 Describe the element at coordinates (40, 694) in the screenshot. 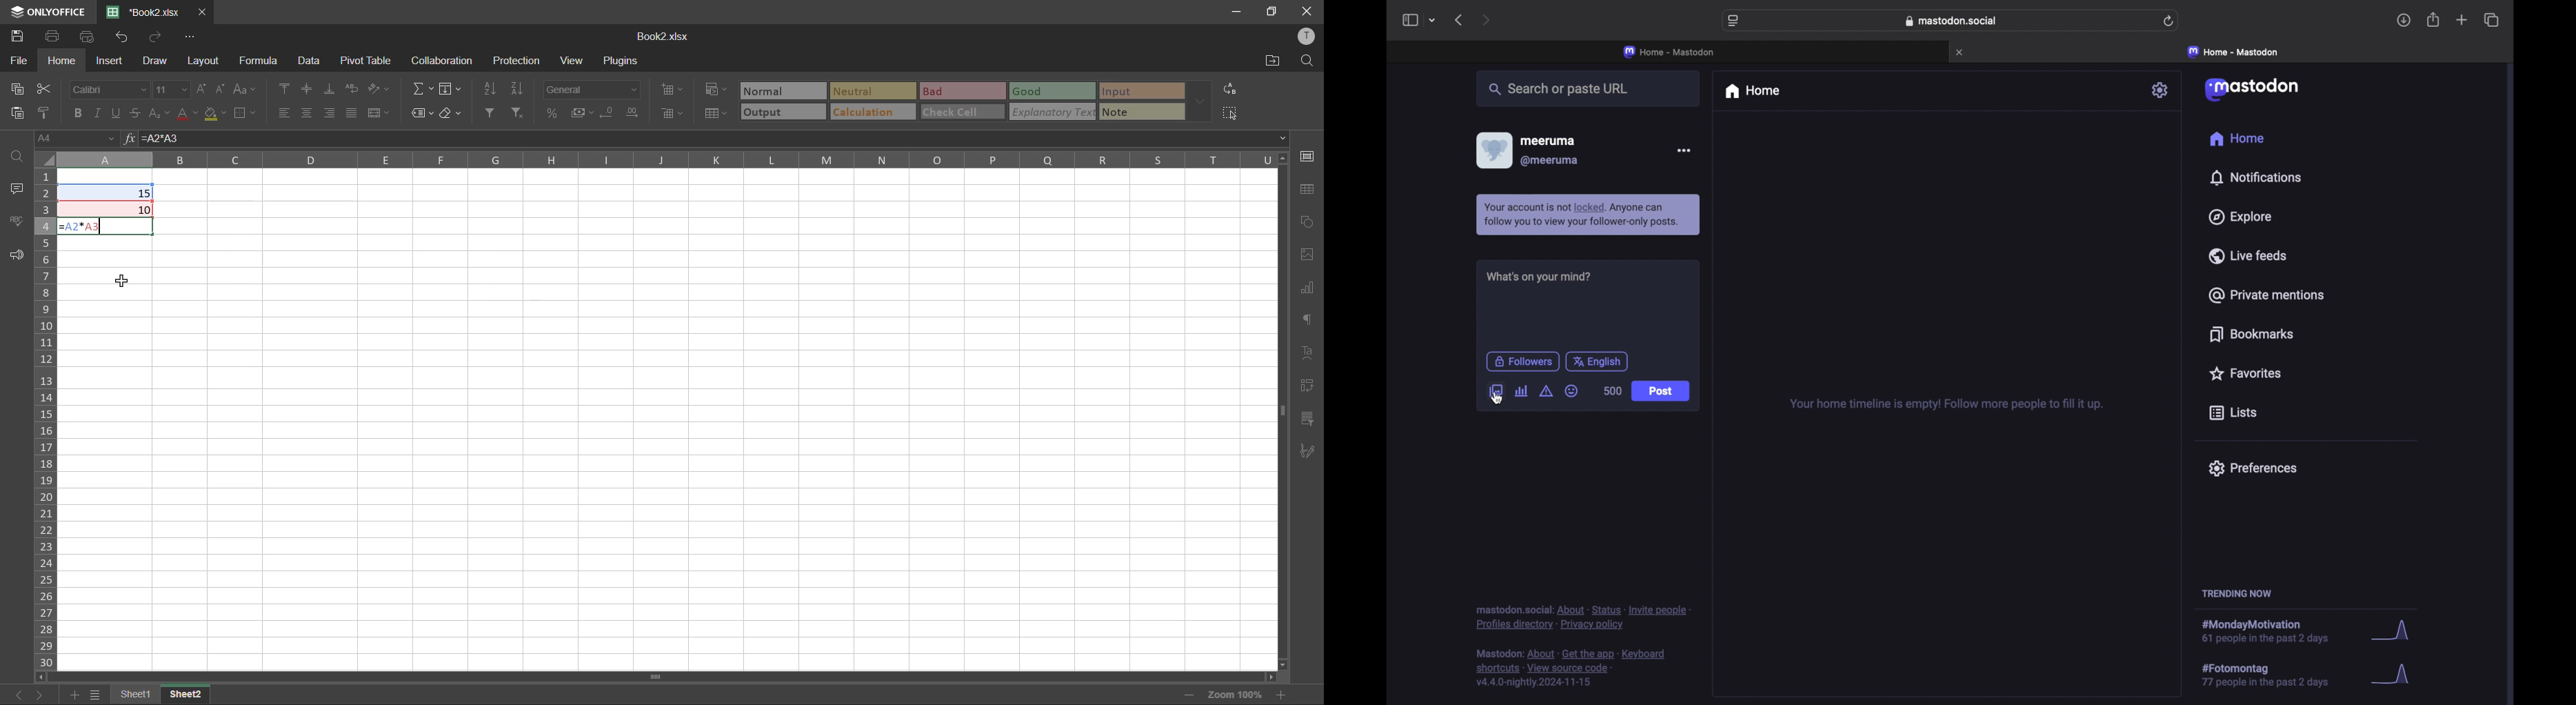

I see `next` at that location.